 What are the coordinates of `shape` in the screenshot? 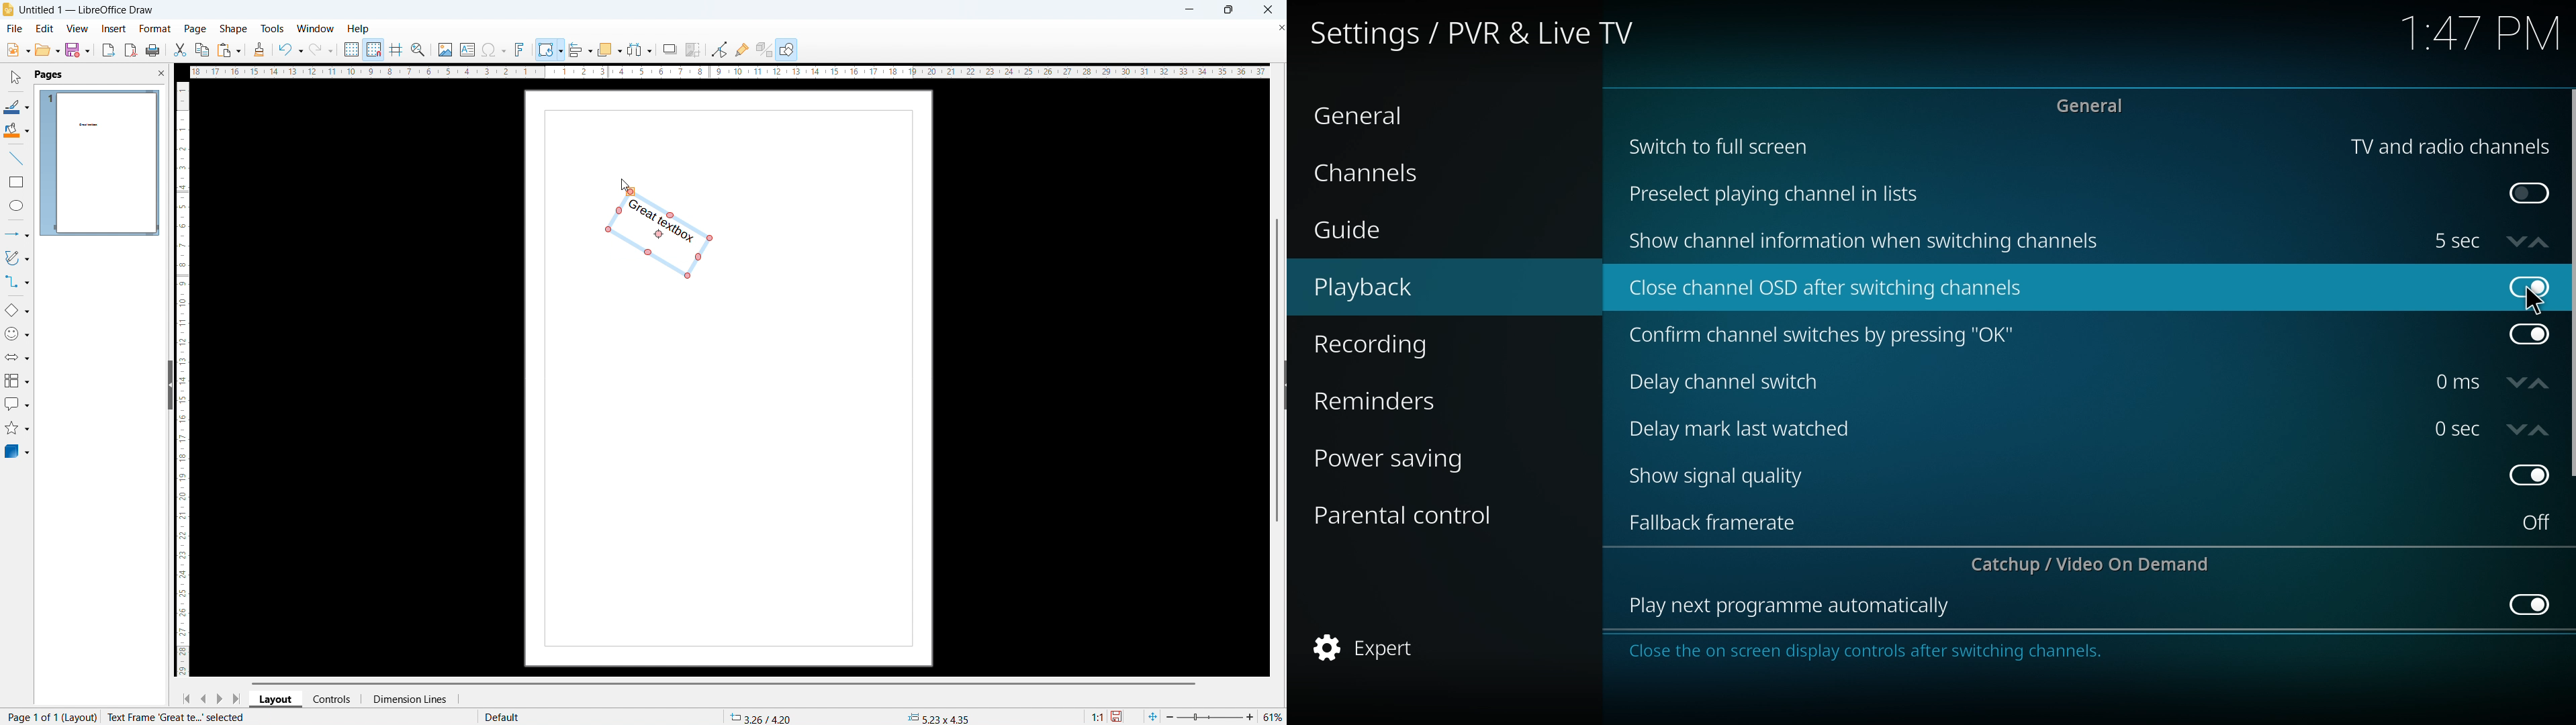 It's located at (233, 29).